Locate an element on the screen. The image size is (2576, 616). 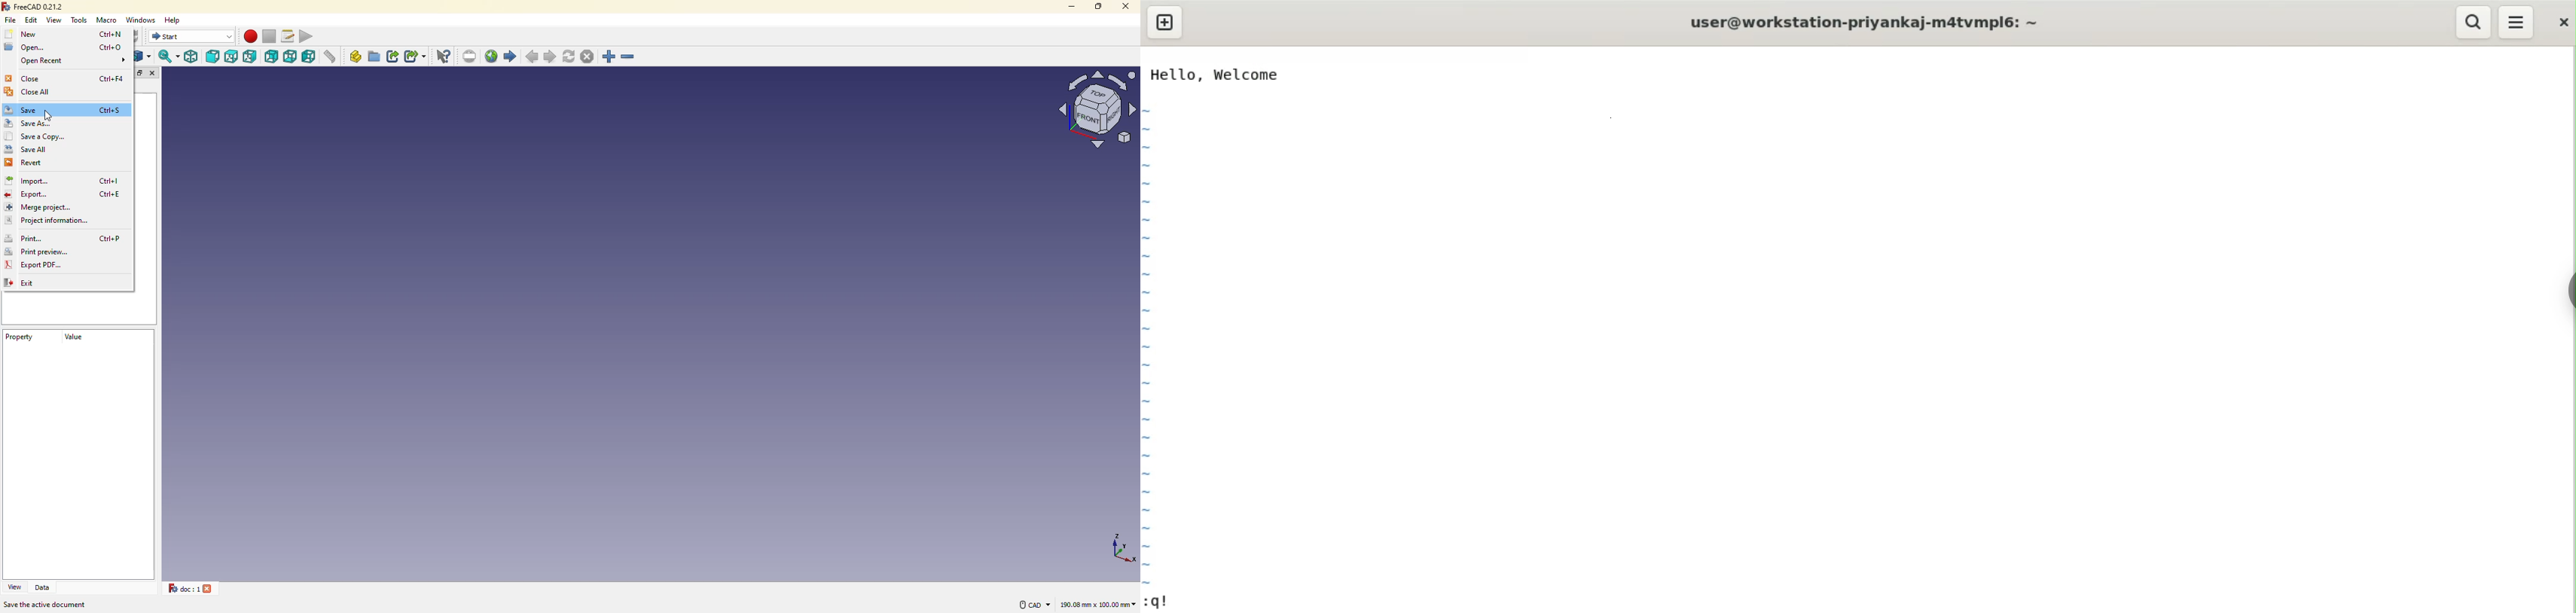
import is located at coordinates (29, 181).